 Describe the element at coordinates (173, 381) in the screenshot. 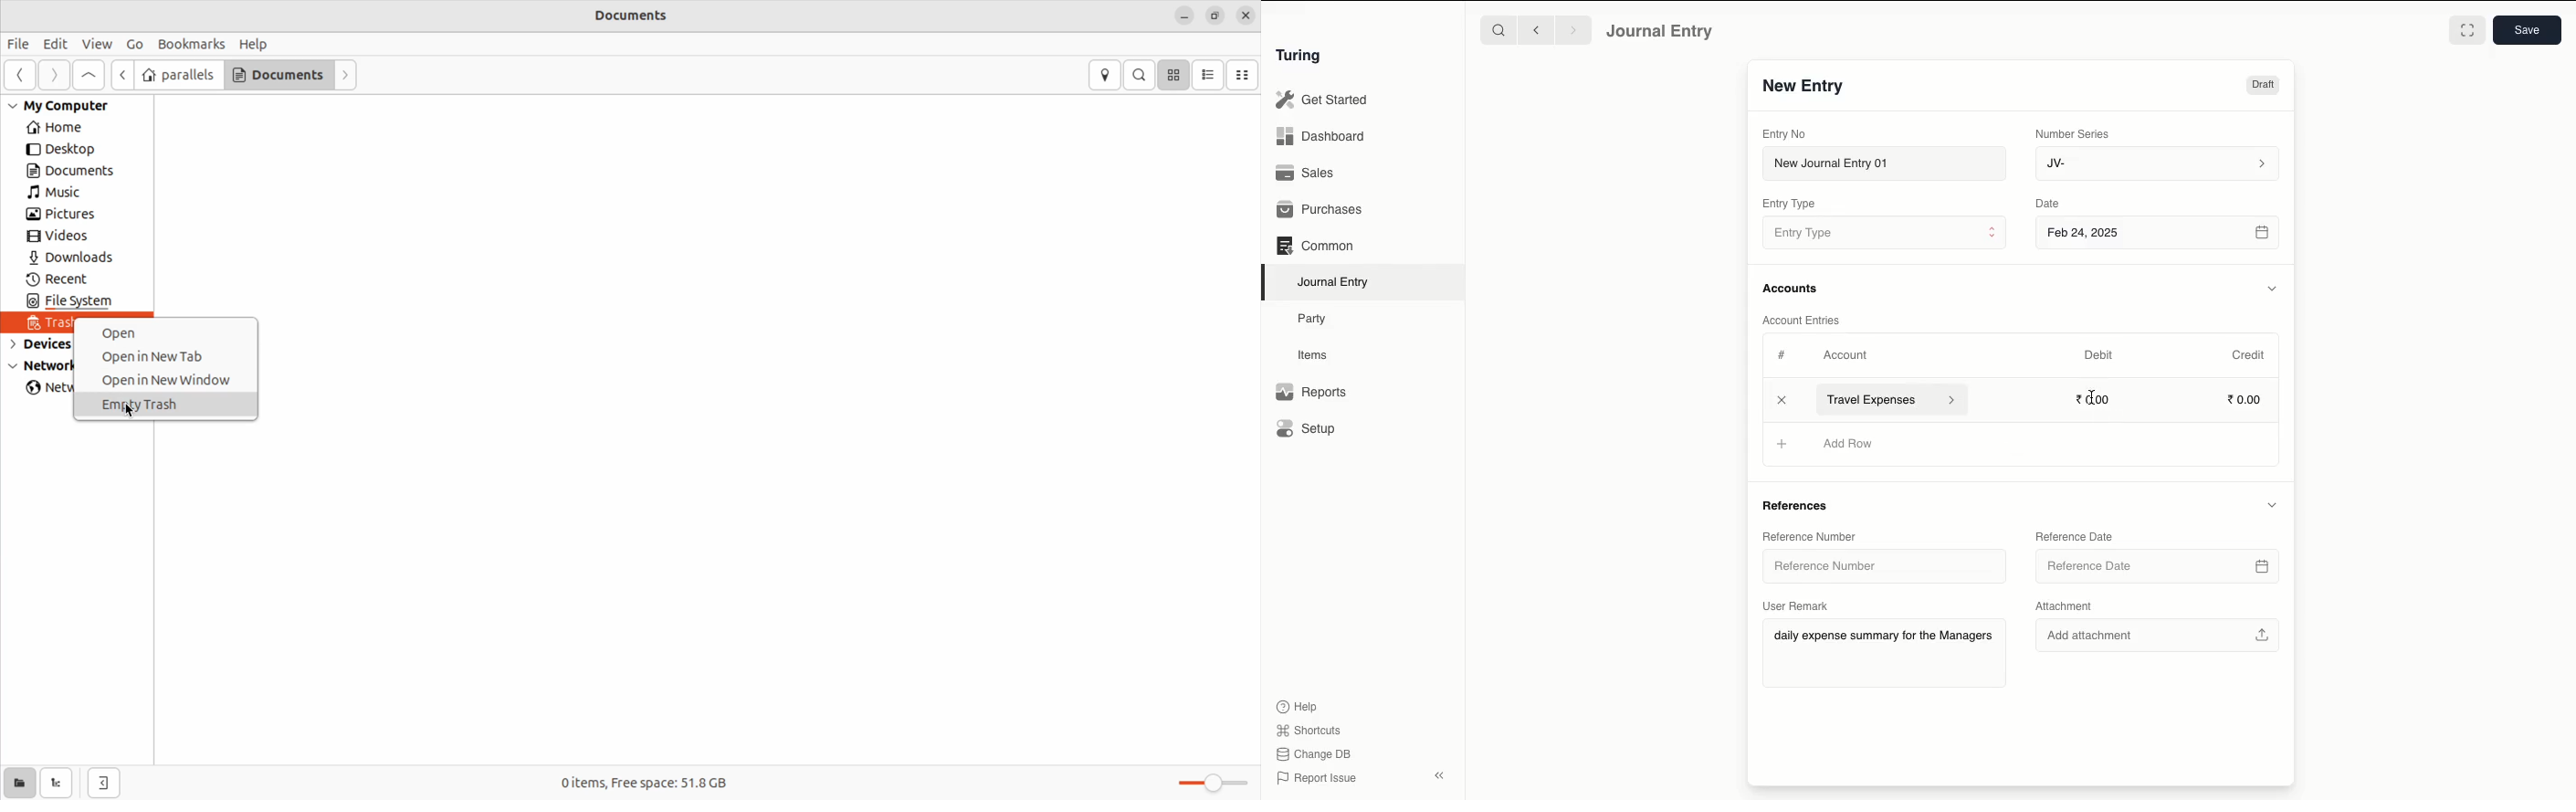

I see `open in new window` at that location.